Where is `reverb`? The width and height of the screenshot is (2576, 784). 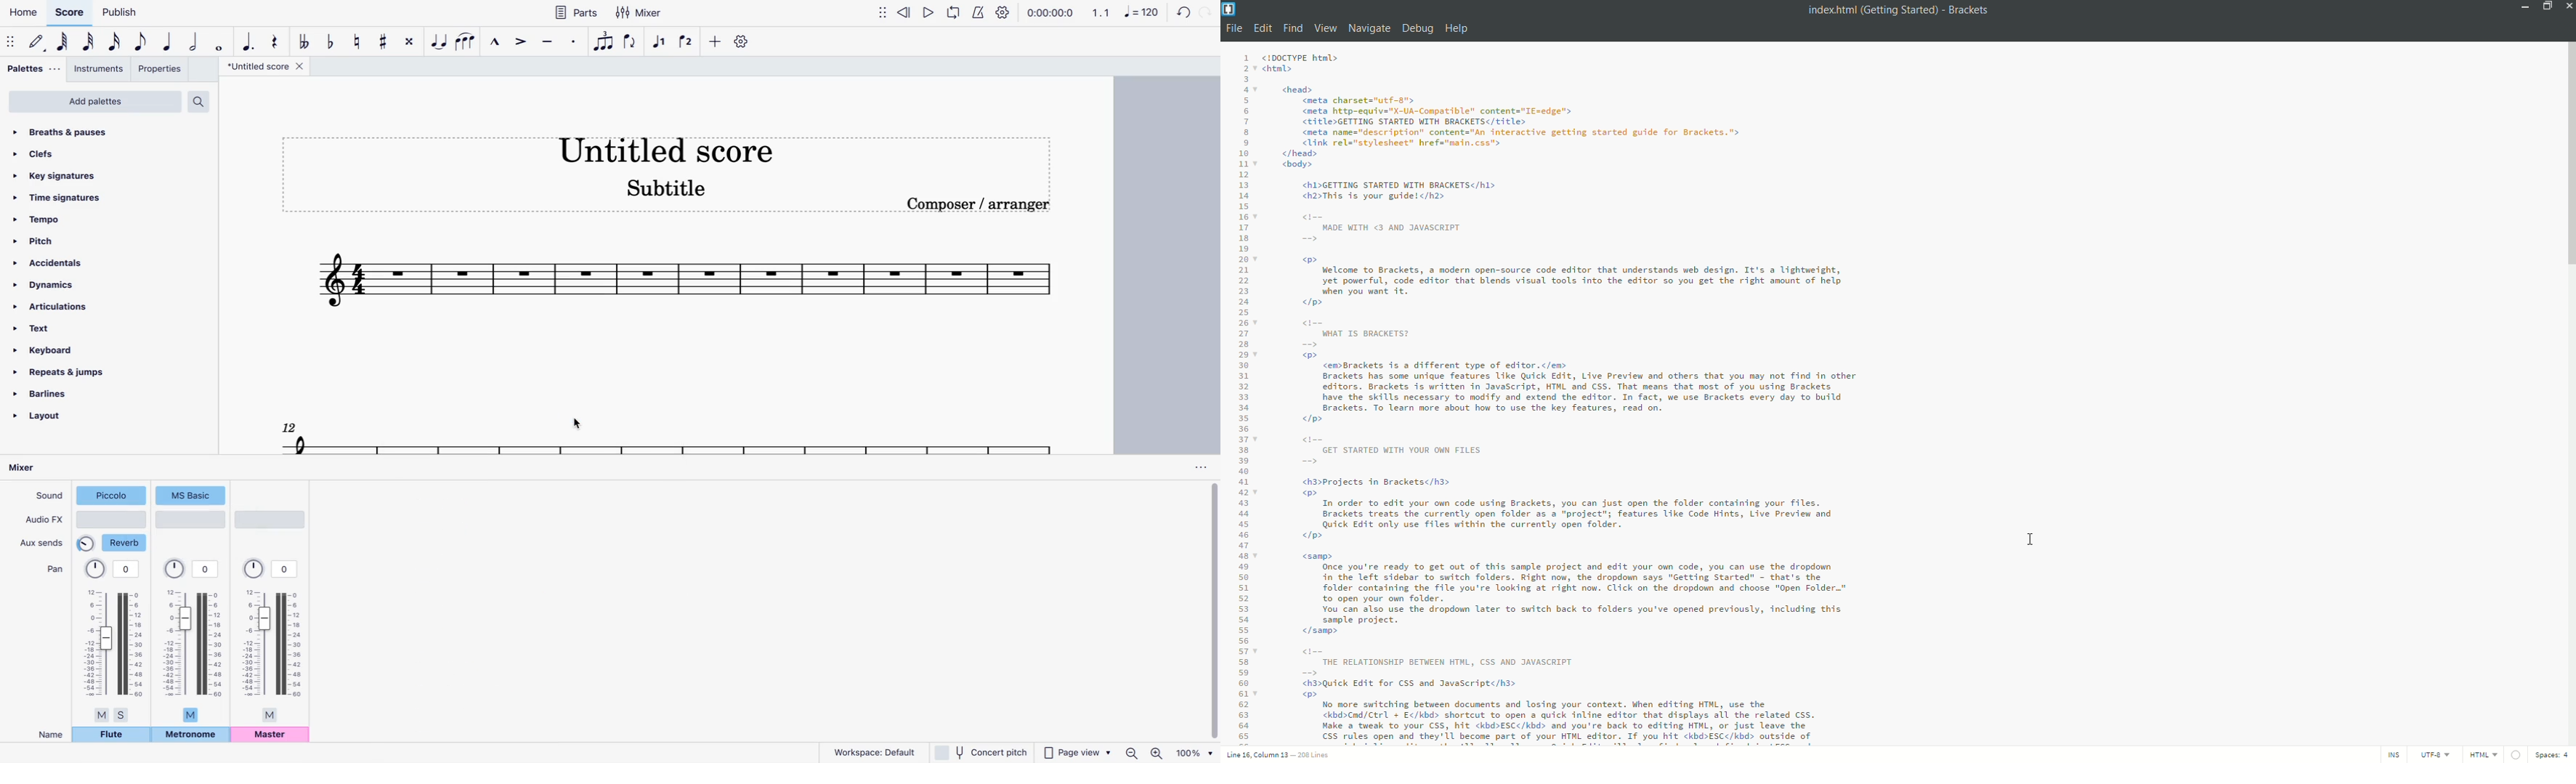 reverb is located at coordinates (113, 543).